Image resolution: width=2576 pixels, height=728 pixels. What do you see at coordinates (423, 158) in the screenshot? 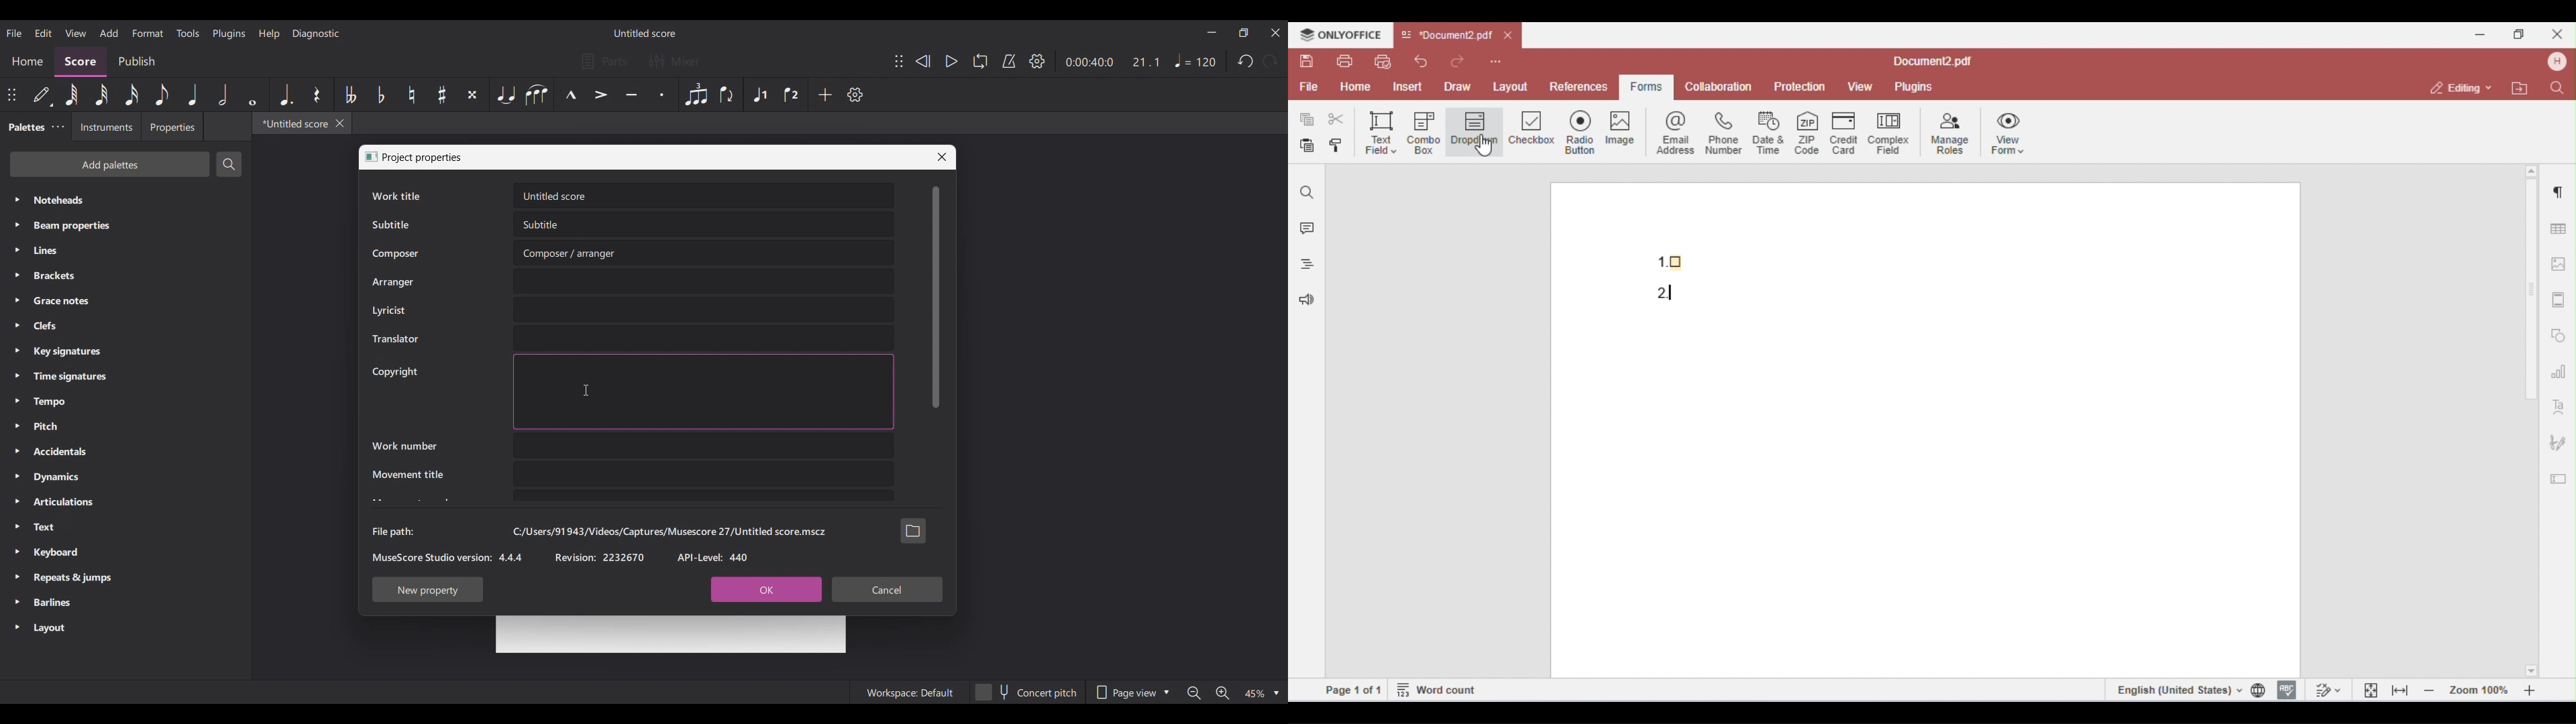
I see `Project properties` at bounding box center [423, 158].